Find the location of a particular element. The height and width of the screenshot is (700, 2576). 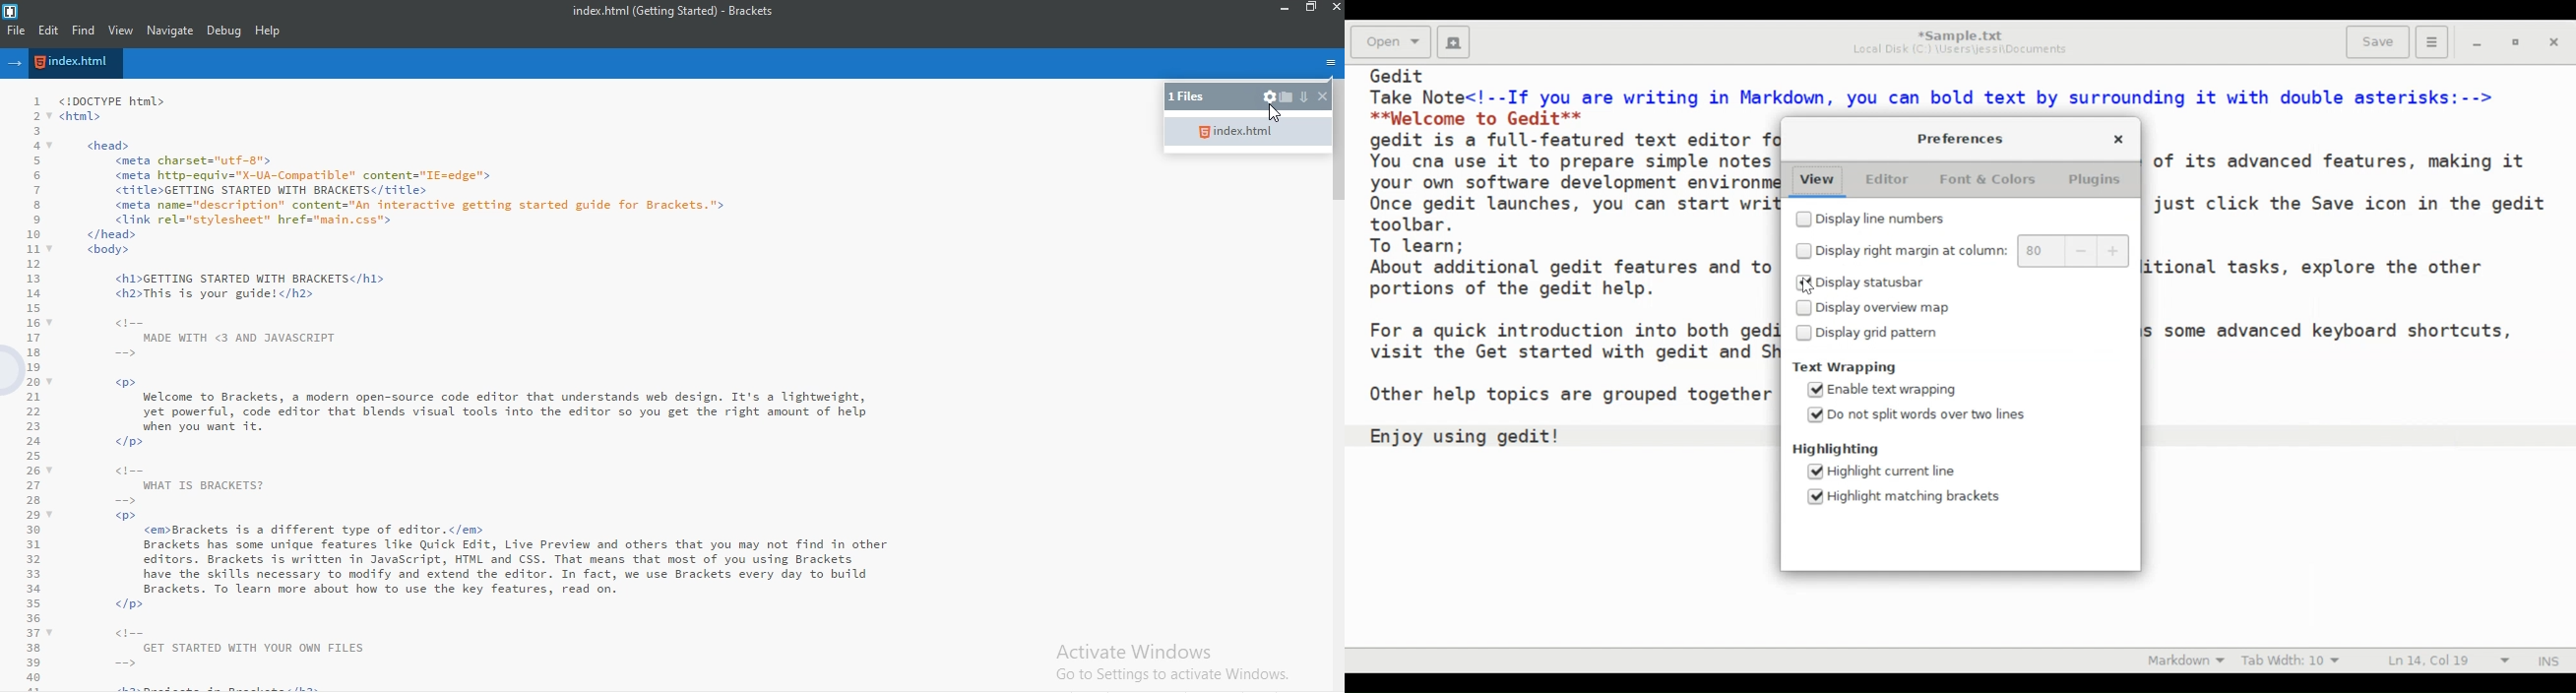

Application menu is located at coordinates (2432, 42).